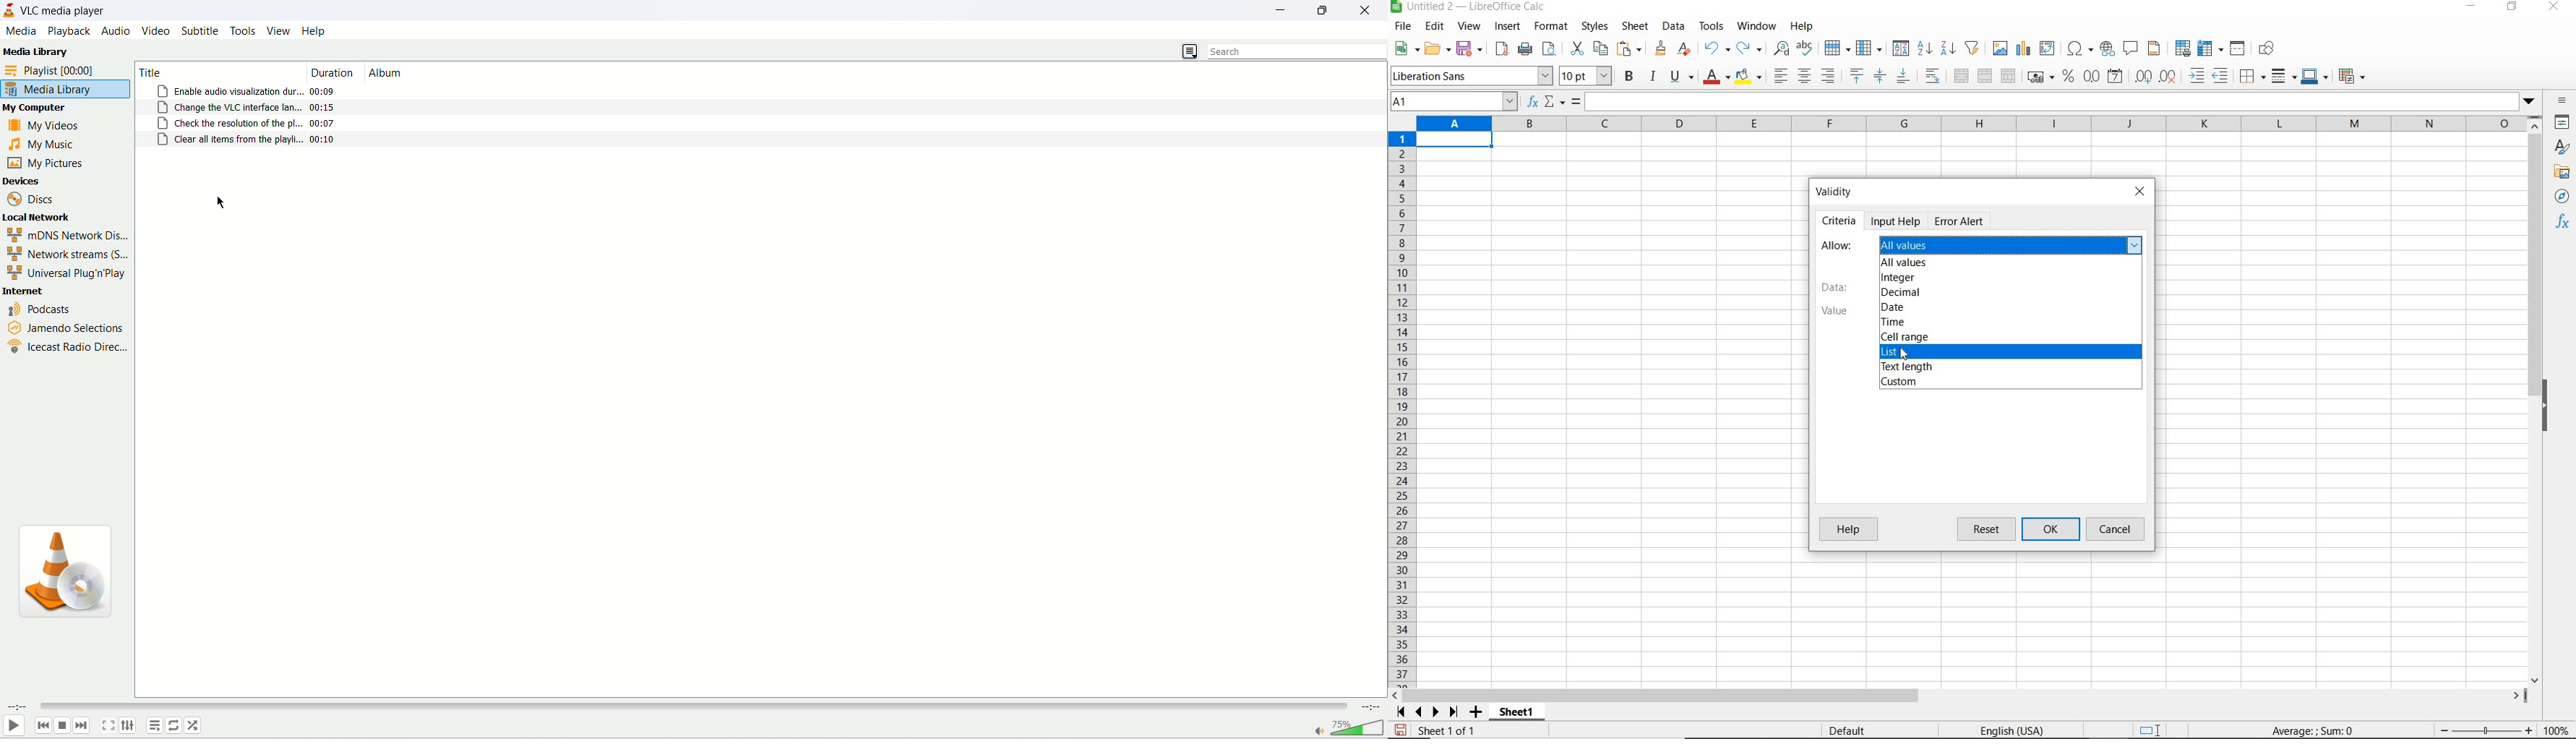 Image resolution: width=2576 pixels, height=756 pixels. I want to click on all values, so click(2014, 245).